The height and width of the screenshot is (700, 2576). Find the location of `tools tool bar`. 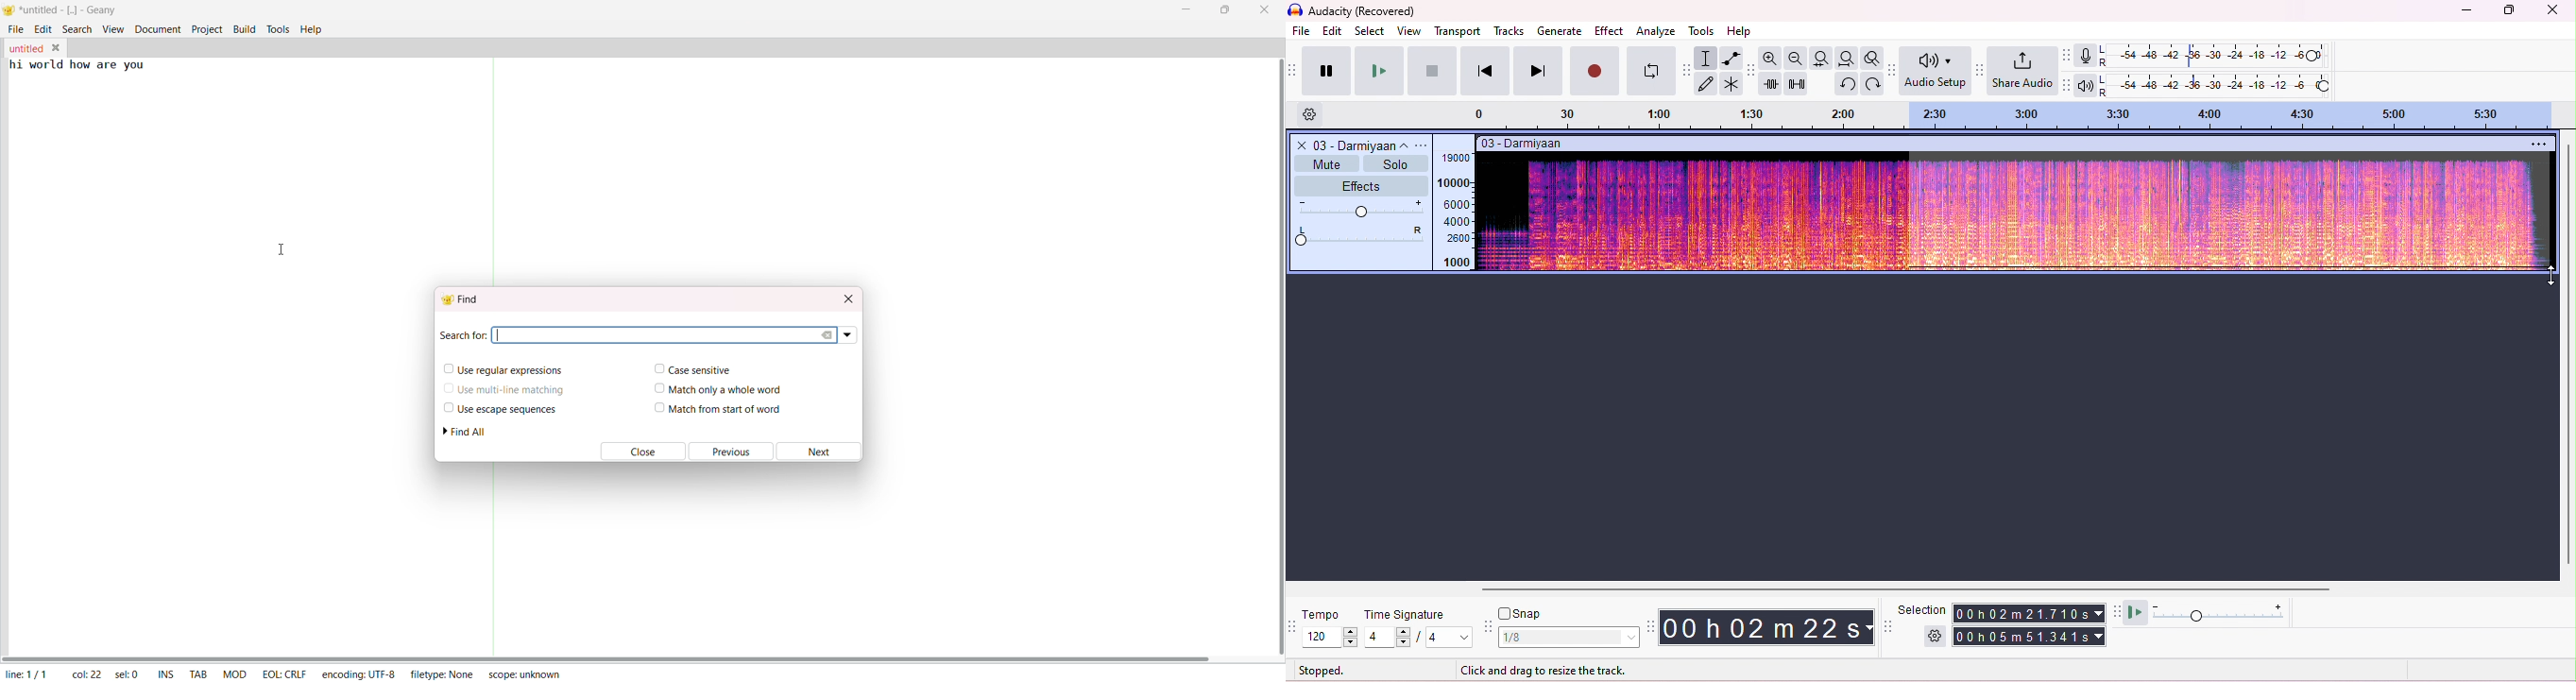

tools tool bar is located at coordinates (1687, 70).